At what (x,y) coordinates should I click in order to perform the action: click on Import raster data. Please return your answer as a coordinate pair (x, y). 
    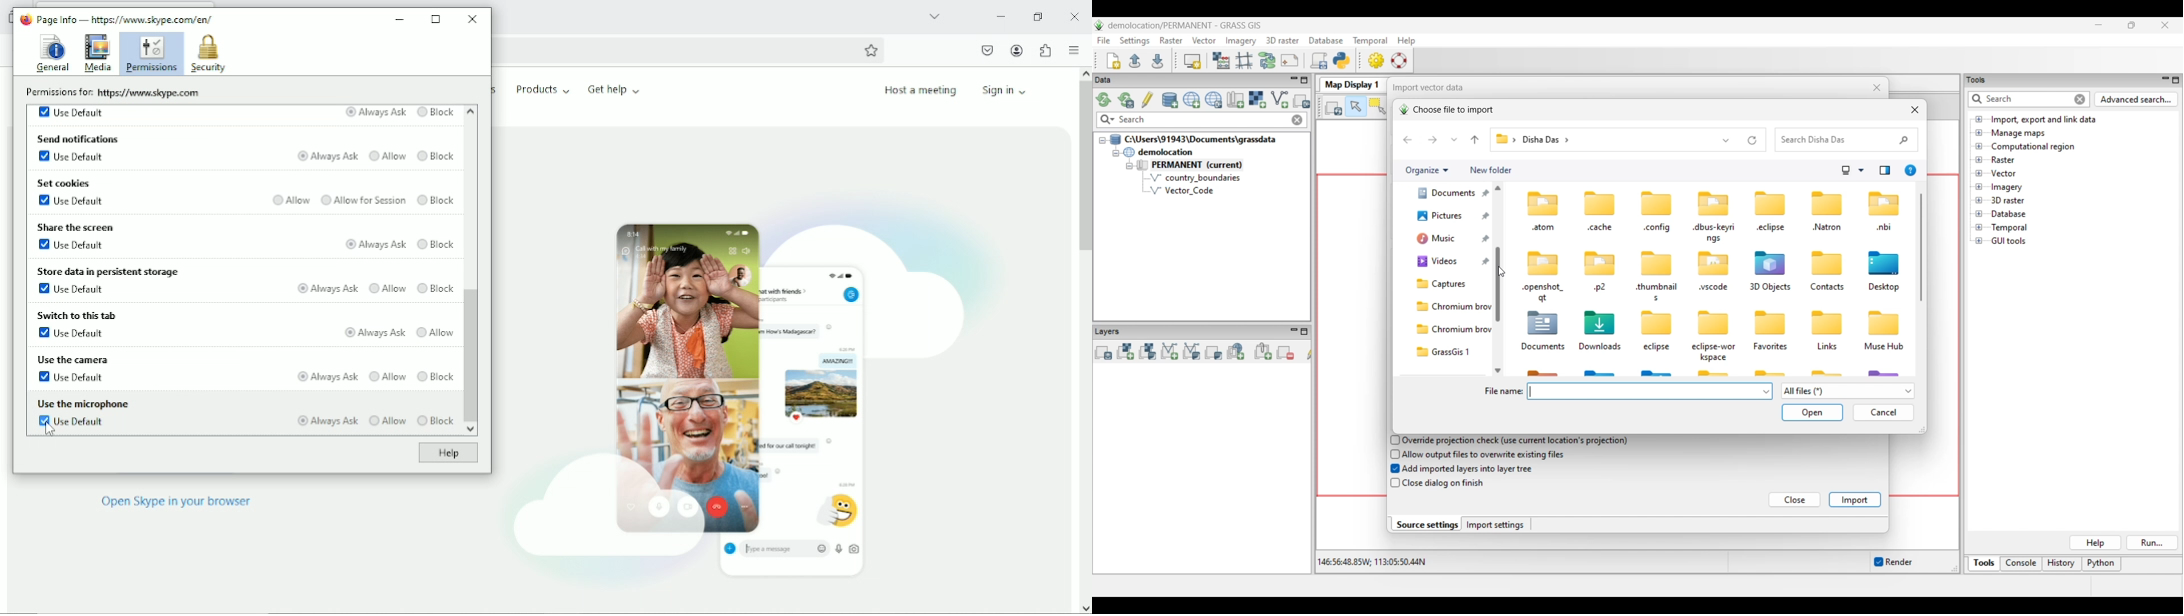
    Looking at the image, I should click on (1257, 99).